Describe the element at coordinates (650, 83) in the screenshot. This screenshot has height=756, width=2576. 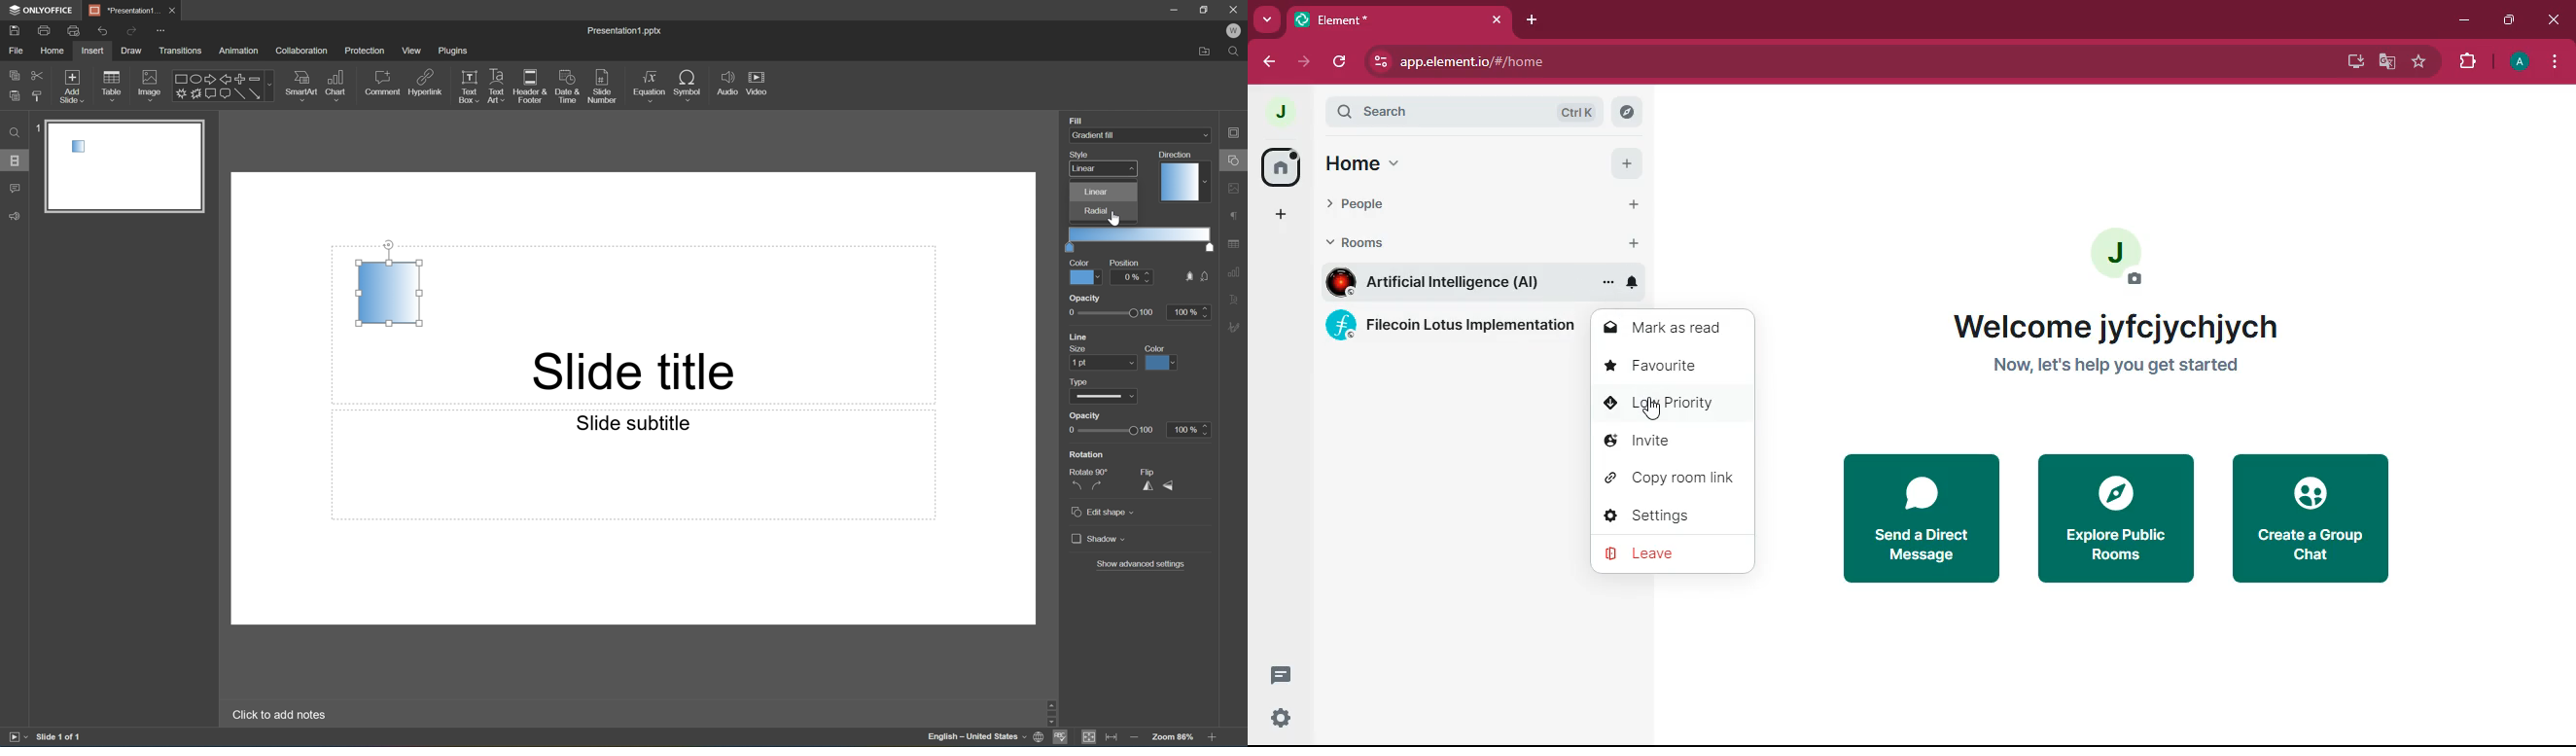
I see `Equation` at that location.